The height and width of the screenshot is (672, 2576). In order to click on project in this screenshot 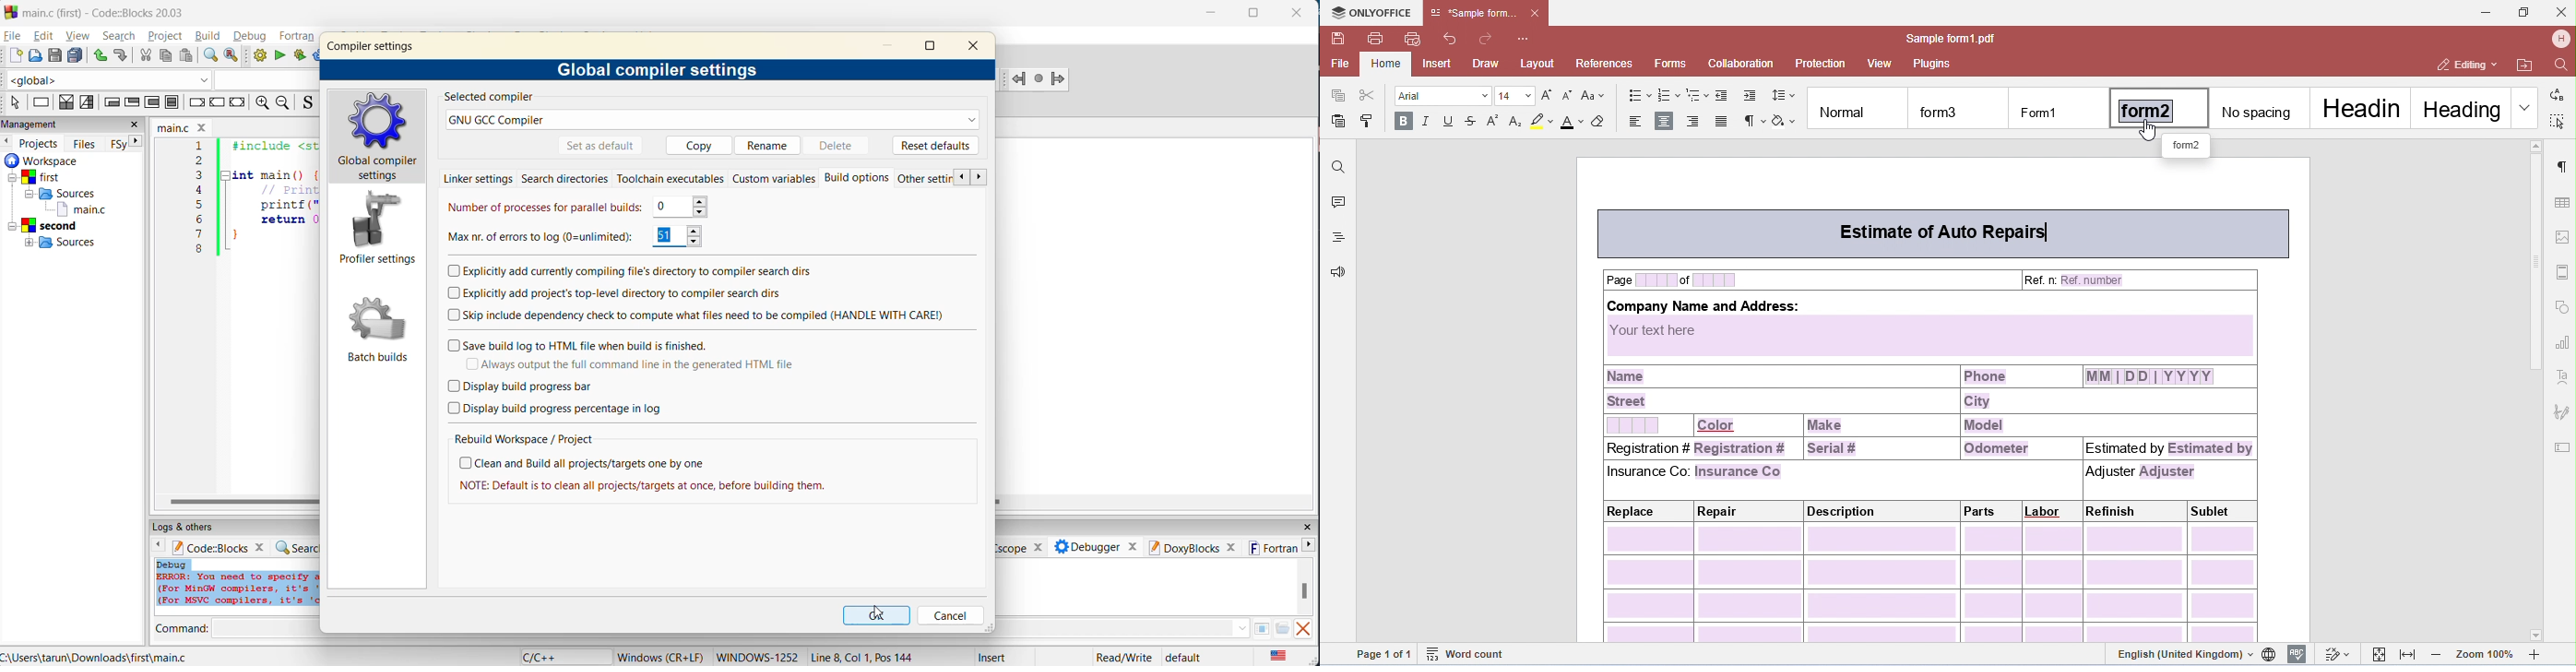, I will do `click(166, 37)`.